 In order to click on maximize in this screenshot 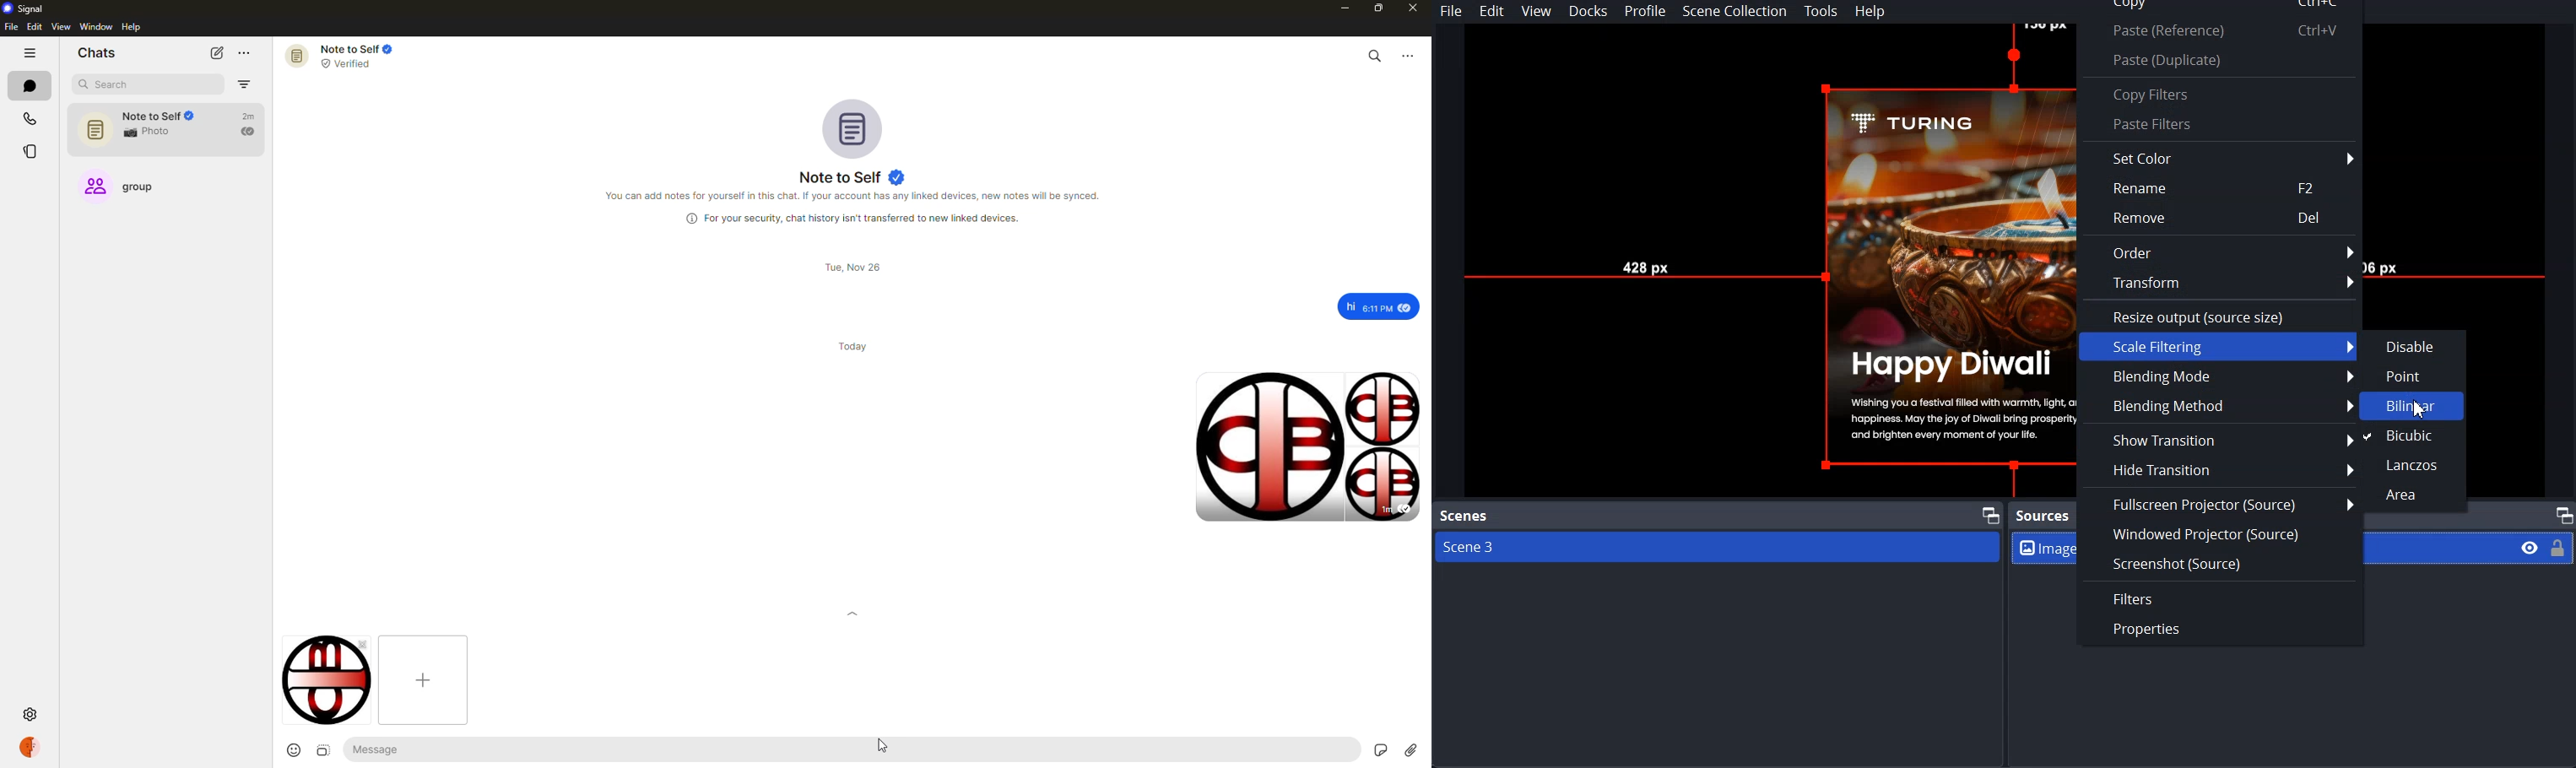, I will do `click(1375, 7)`.